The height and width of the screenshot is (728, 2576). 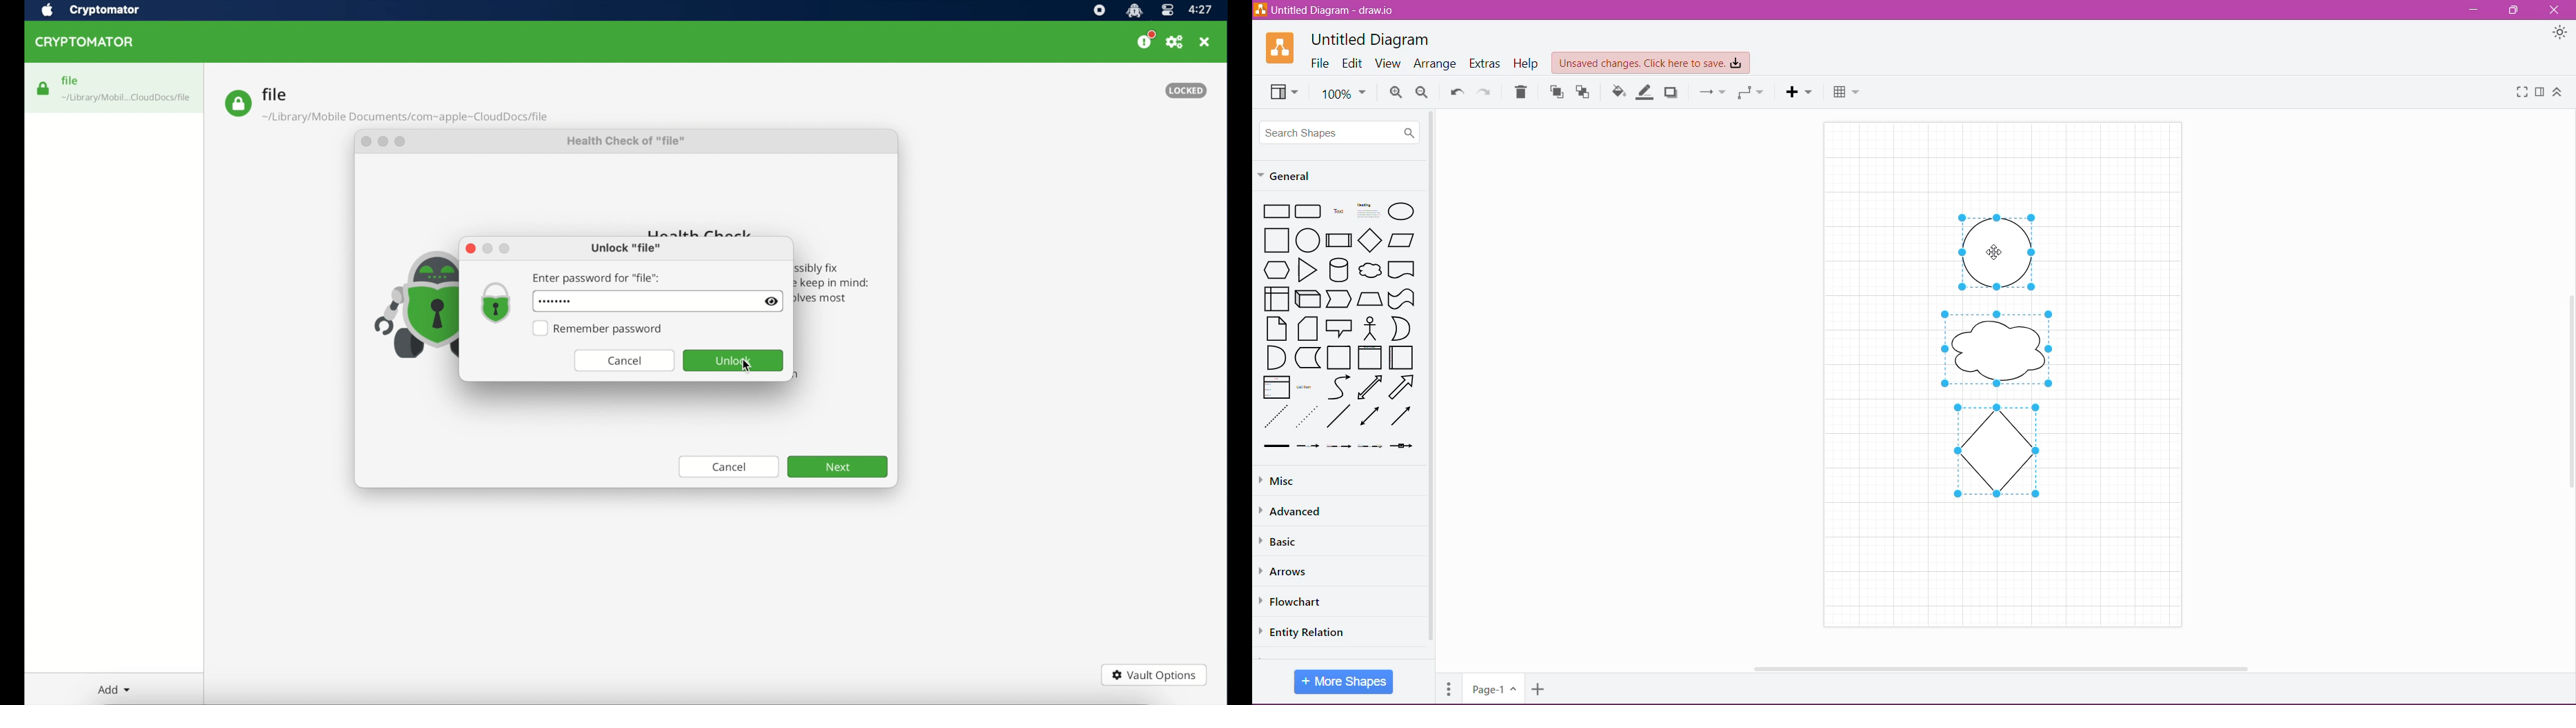 What do you see at coordinates (1343, 92) in the screenshot?
I see `Zoom` at bounding box center [1343, 92].